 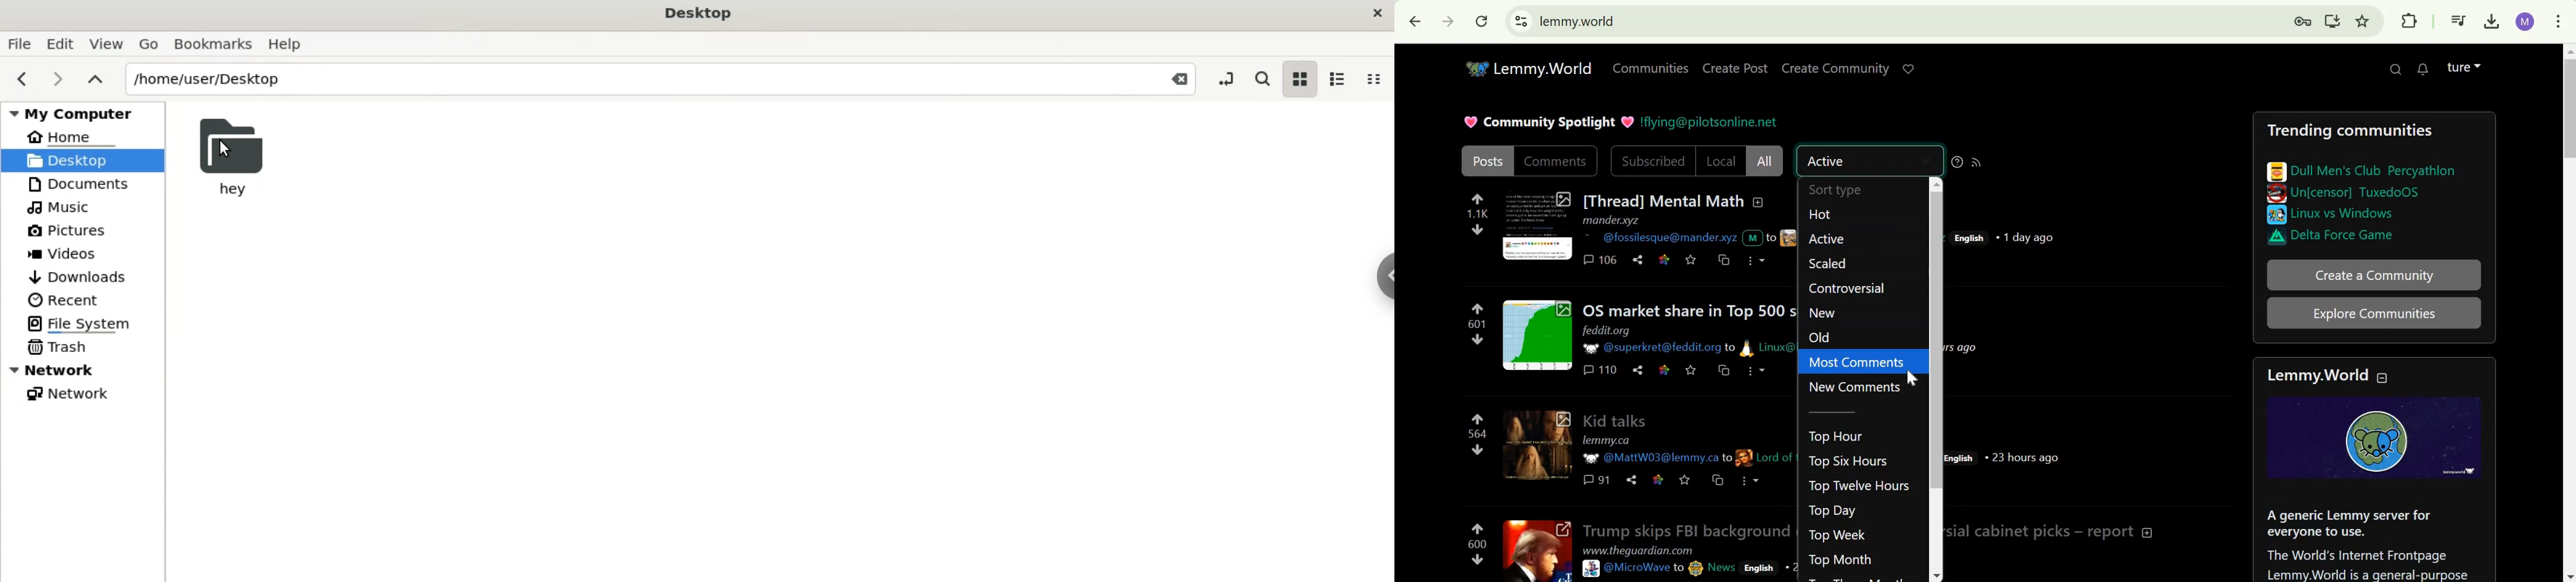 I want to click on Lemmy.World, so click(x=2316, y=375).